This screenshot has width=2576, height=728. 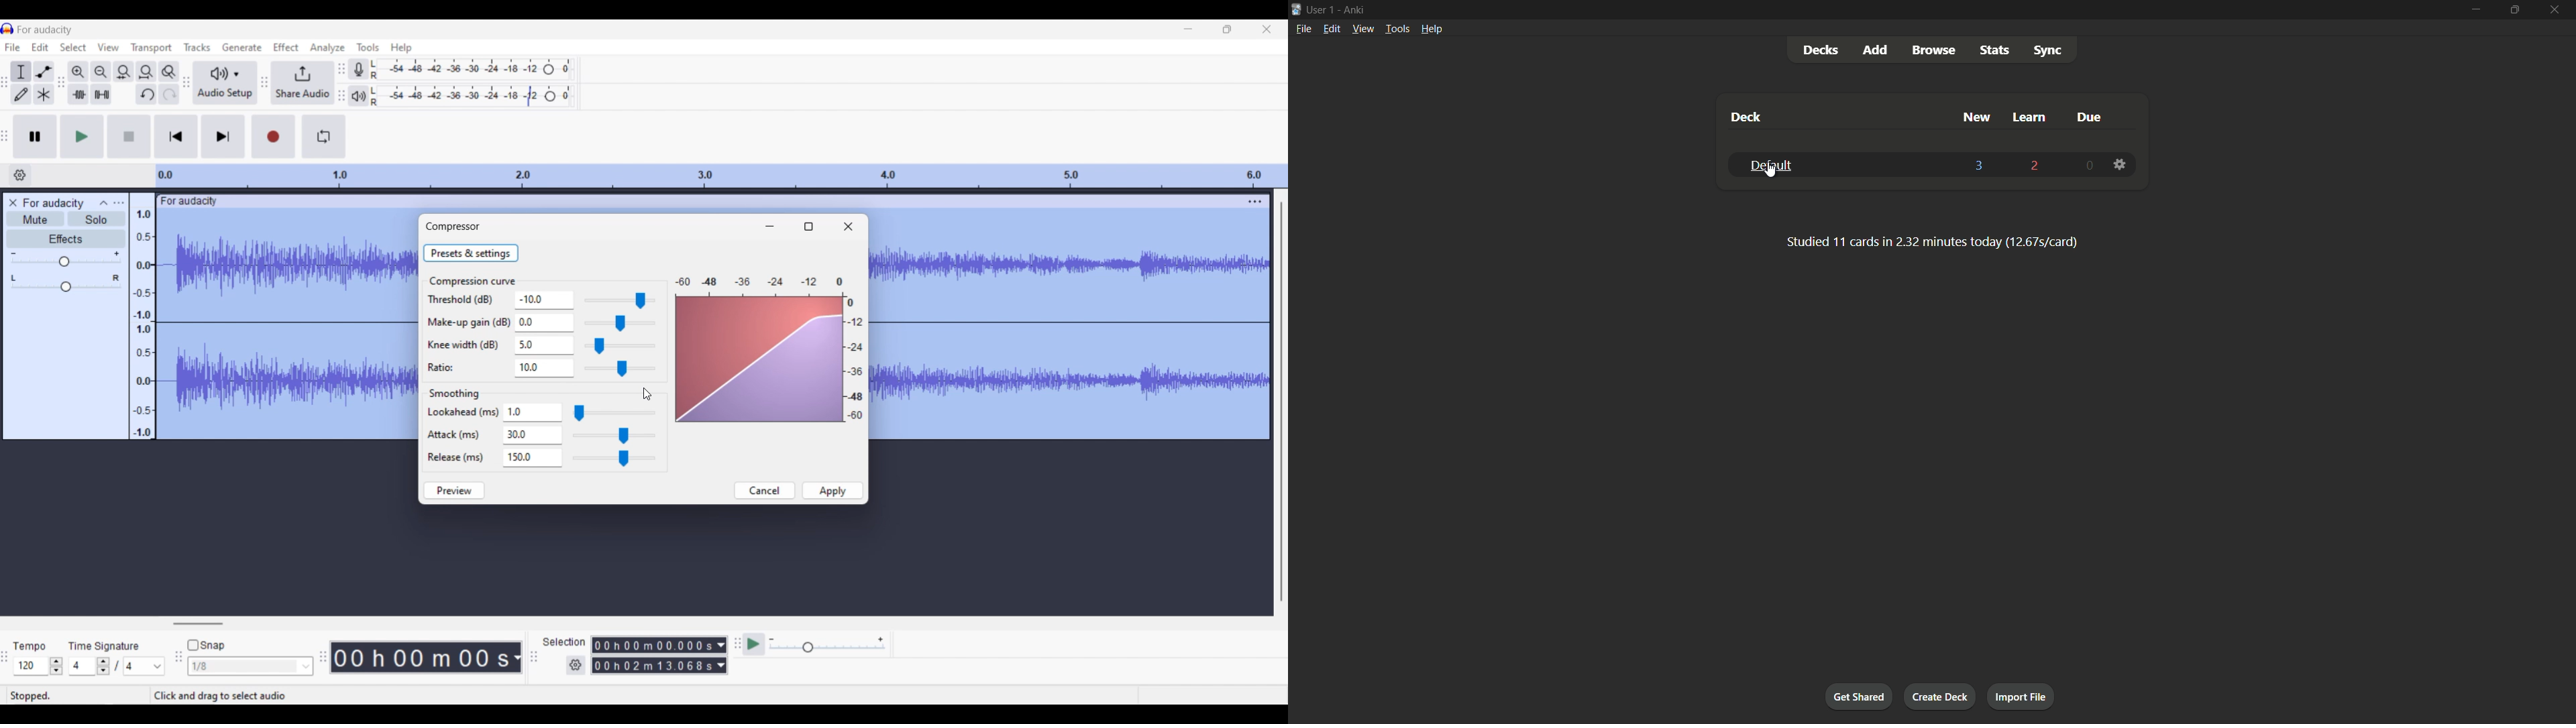 I want to click on Vertical slide bar, so click(x=1282, y=403).